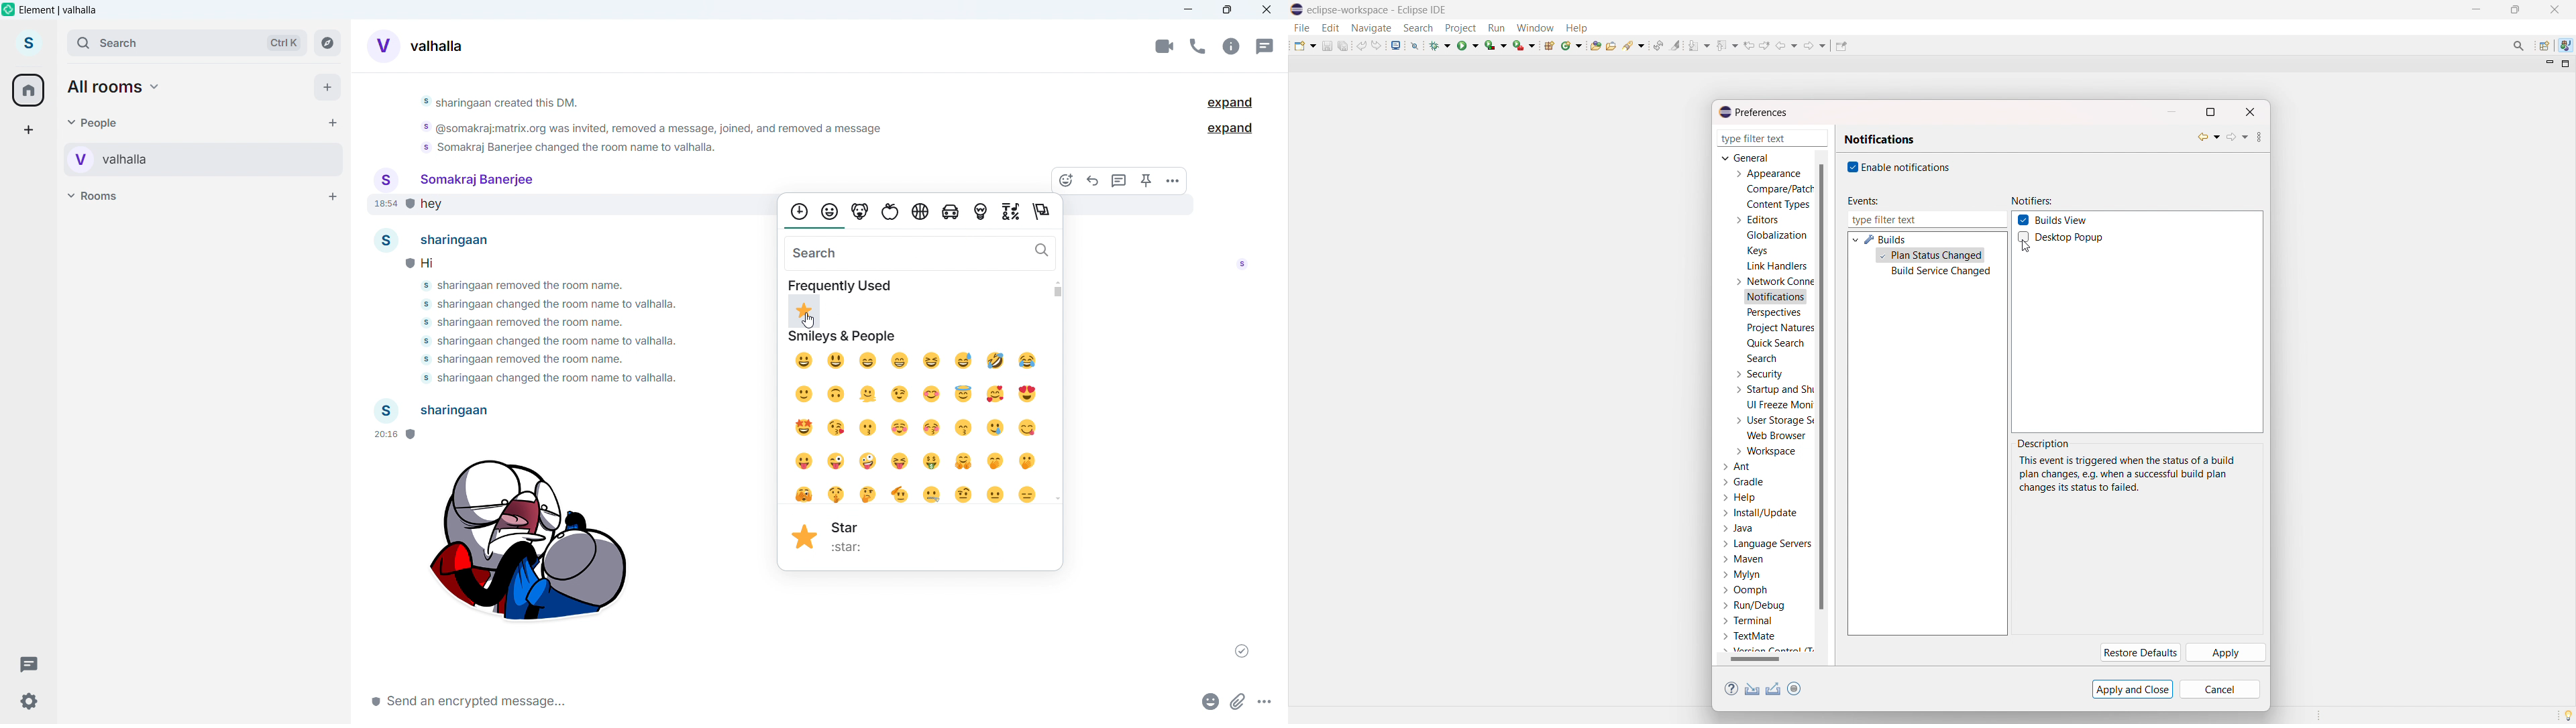 This screenshot has width=2576, height=728. What do you see at coordinates (932, 461) in the screenshot?
I see `money mouth face` at bounding box center [932, 461].